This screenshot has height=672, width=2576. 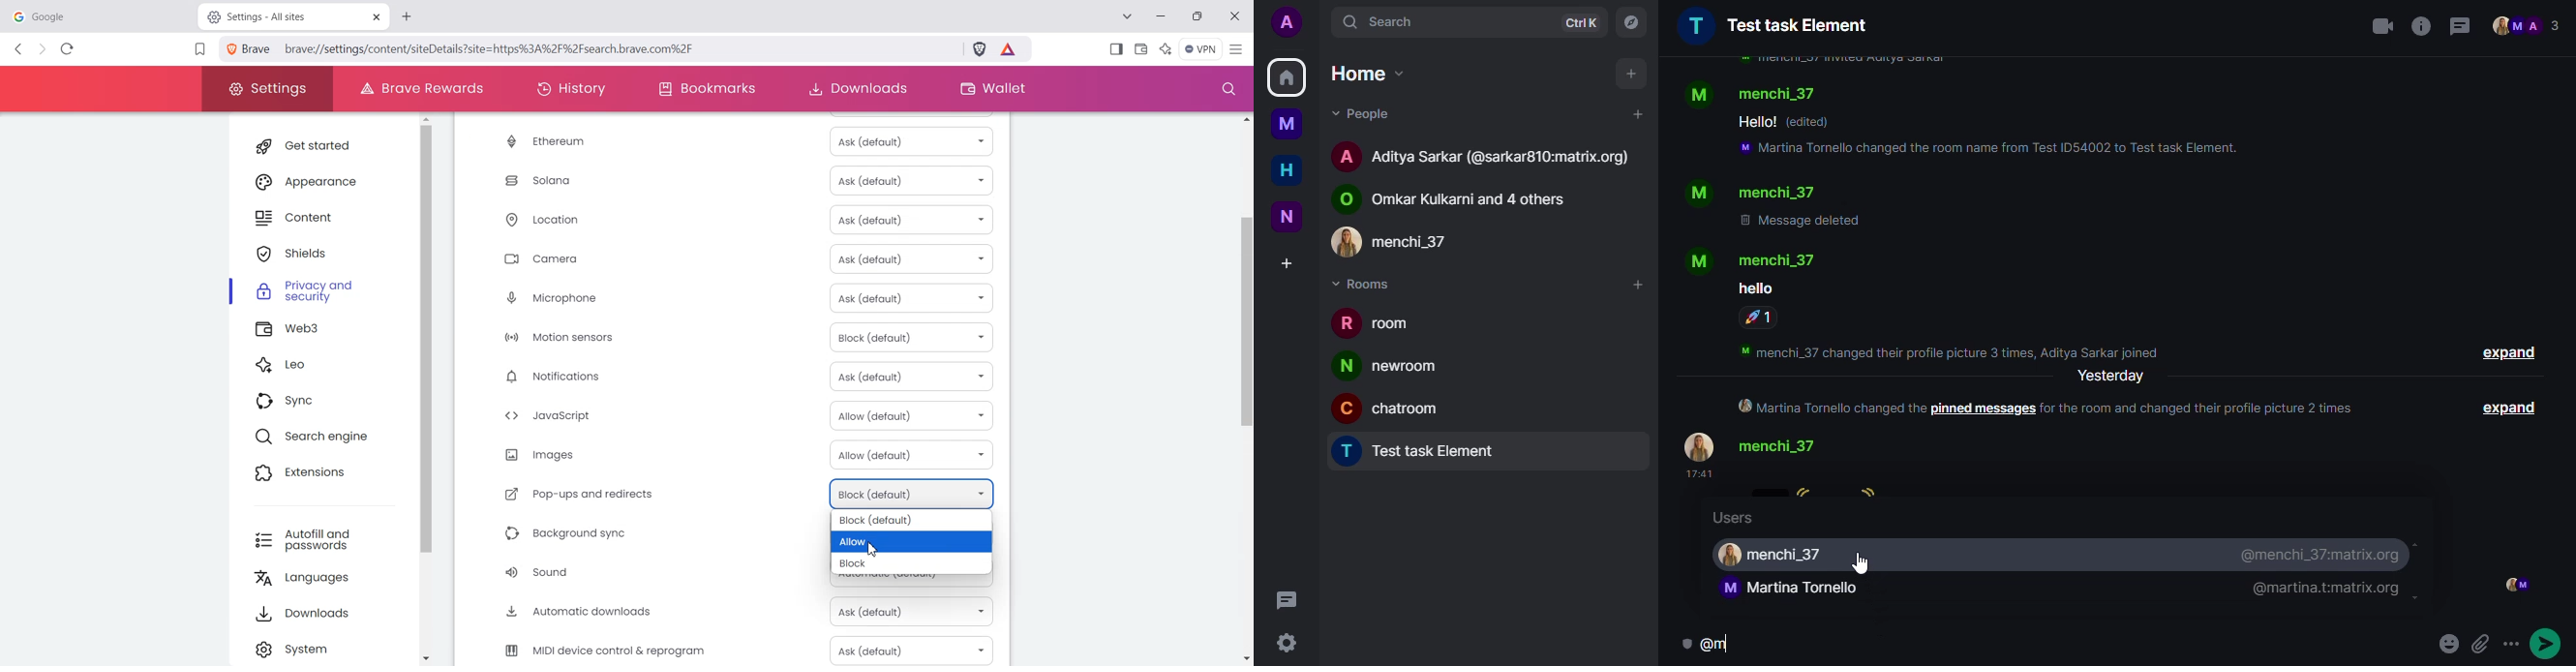 What do you see at coordinates (1755, 259) in the screenshot?
I see `contact` at bounding box center [1755, 259].